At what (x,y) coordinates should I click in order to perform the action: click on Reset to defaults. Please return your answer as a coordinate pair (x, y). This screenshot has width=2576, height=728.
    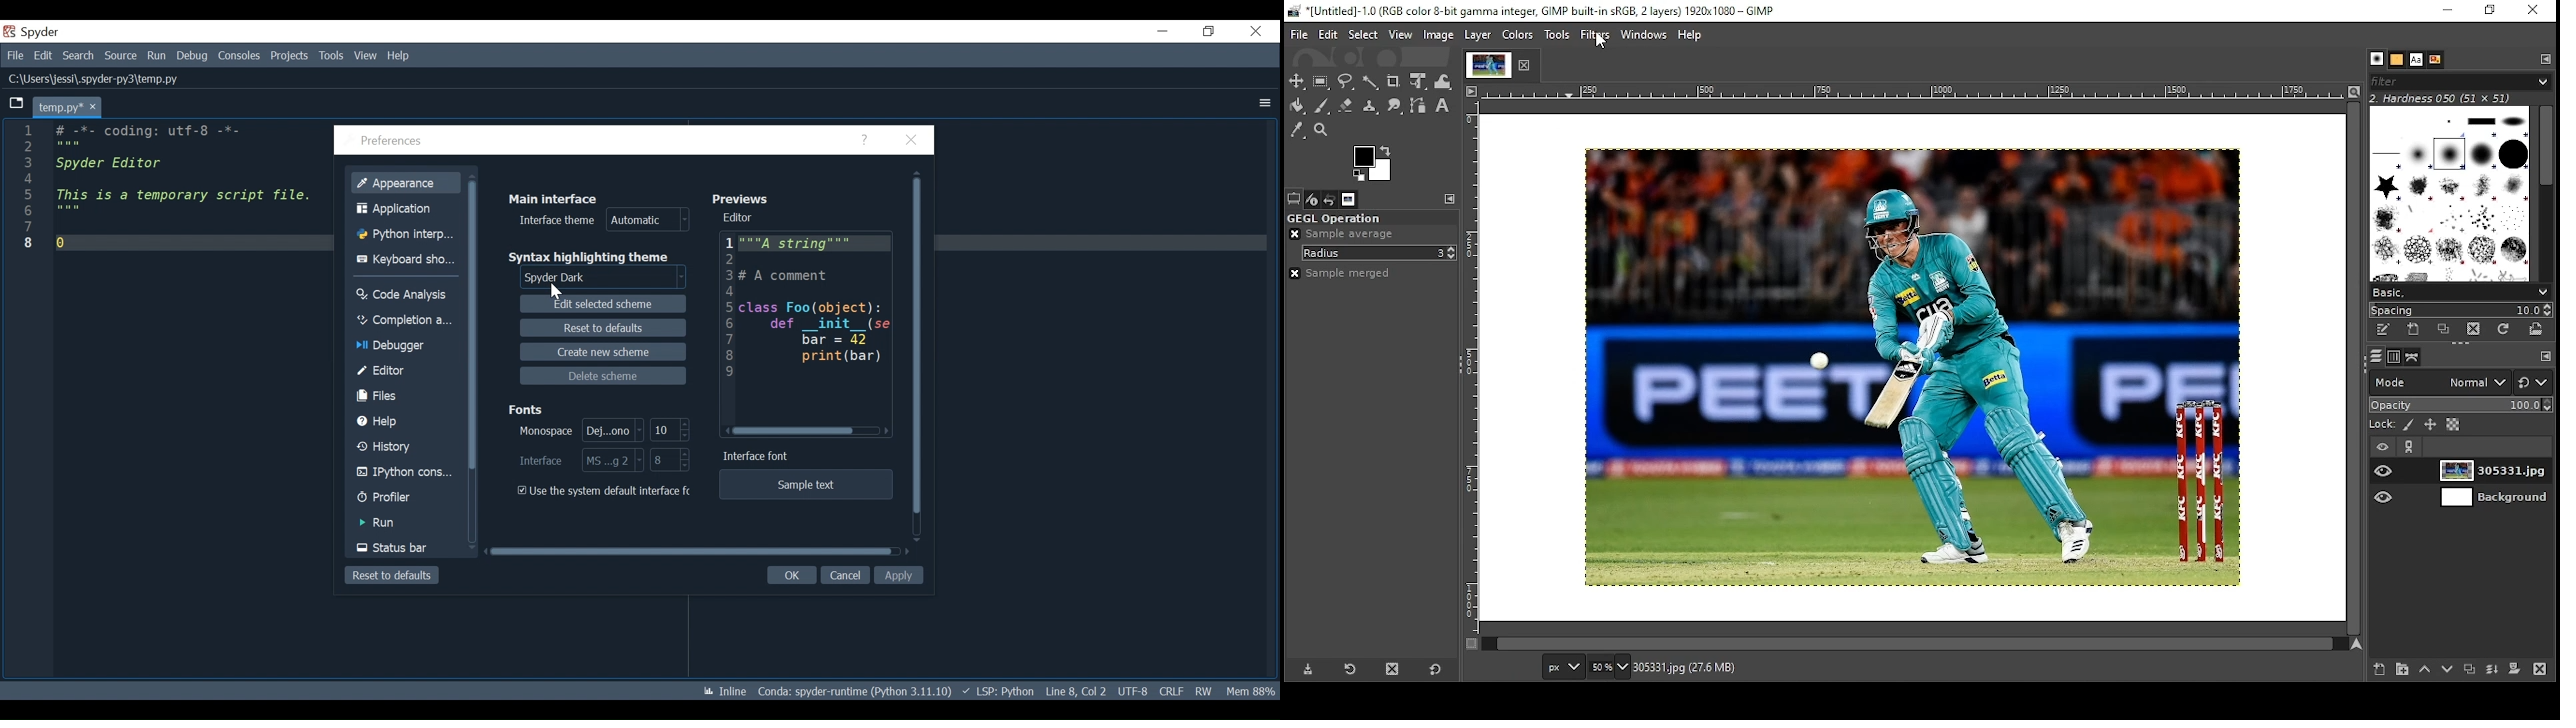
    Looking at the image, I should click on (602, 329).